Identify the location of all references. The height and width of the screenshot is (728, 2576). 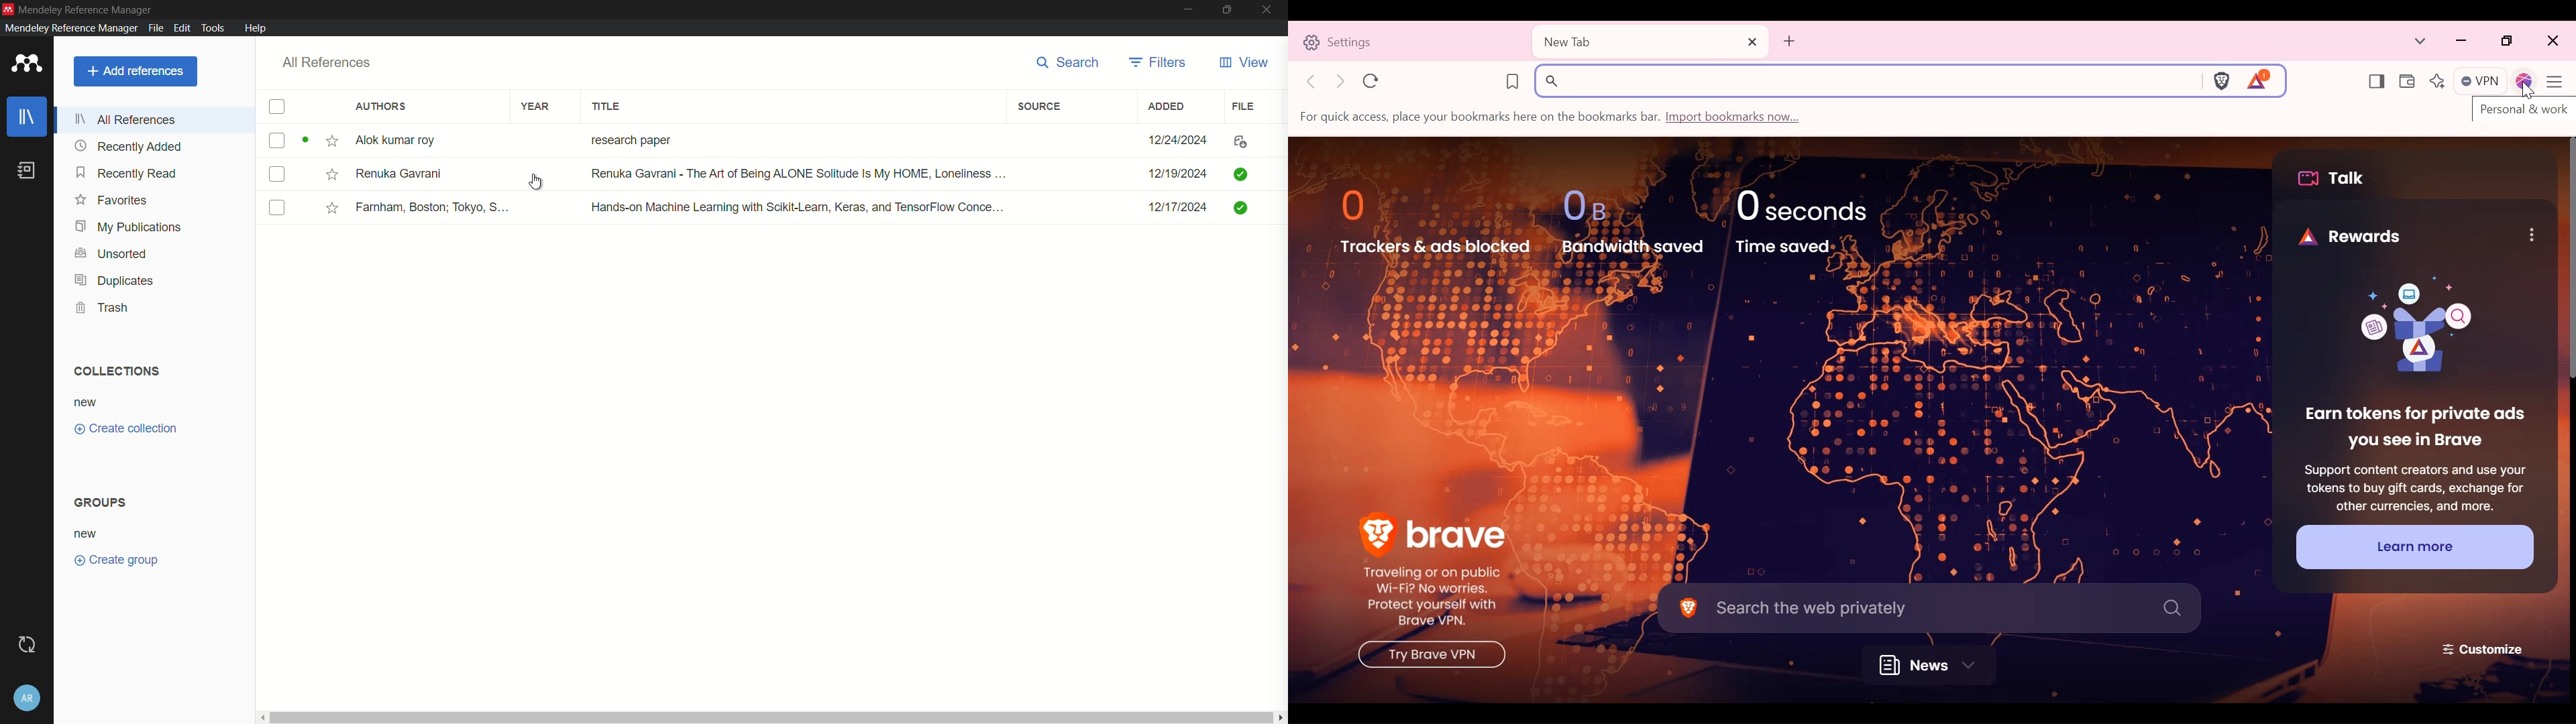
(126, 119).